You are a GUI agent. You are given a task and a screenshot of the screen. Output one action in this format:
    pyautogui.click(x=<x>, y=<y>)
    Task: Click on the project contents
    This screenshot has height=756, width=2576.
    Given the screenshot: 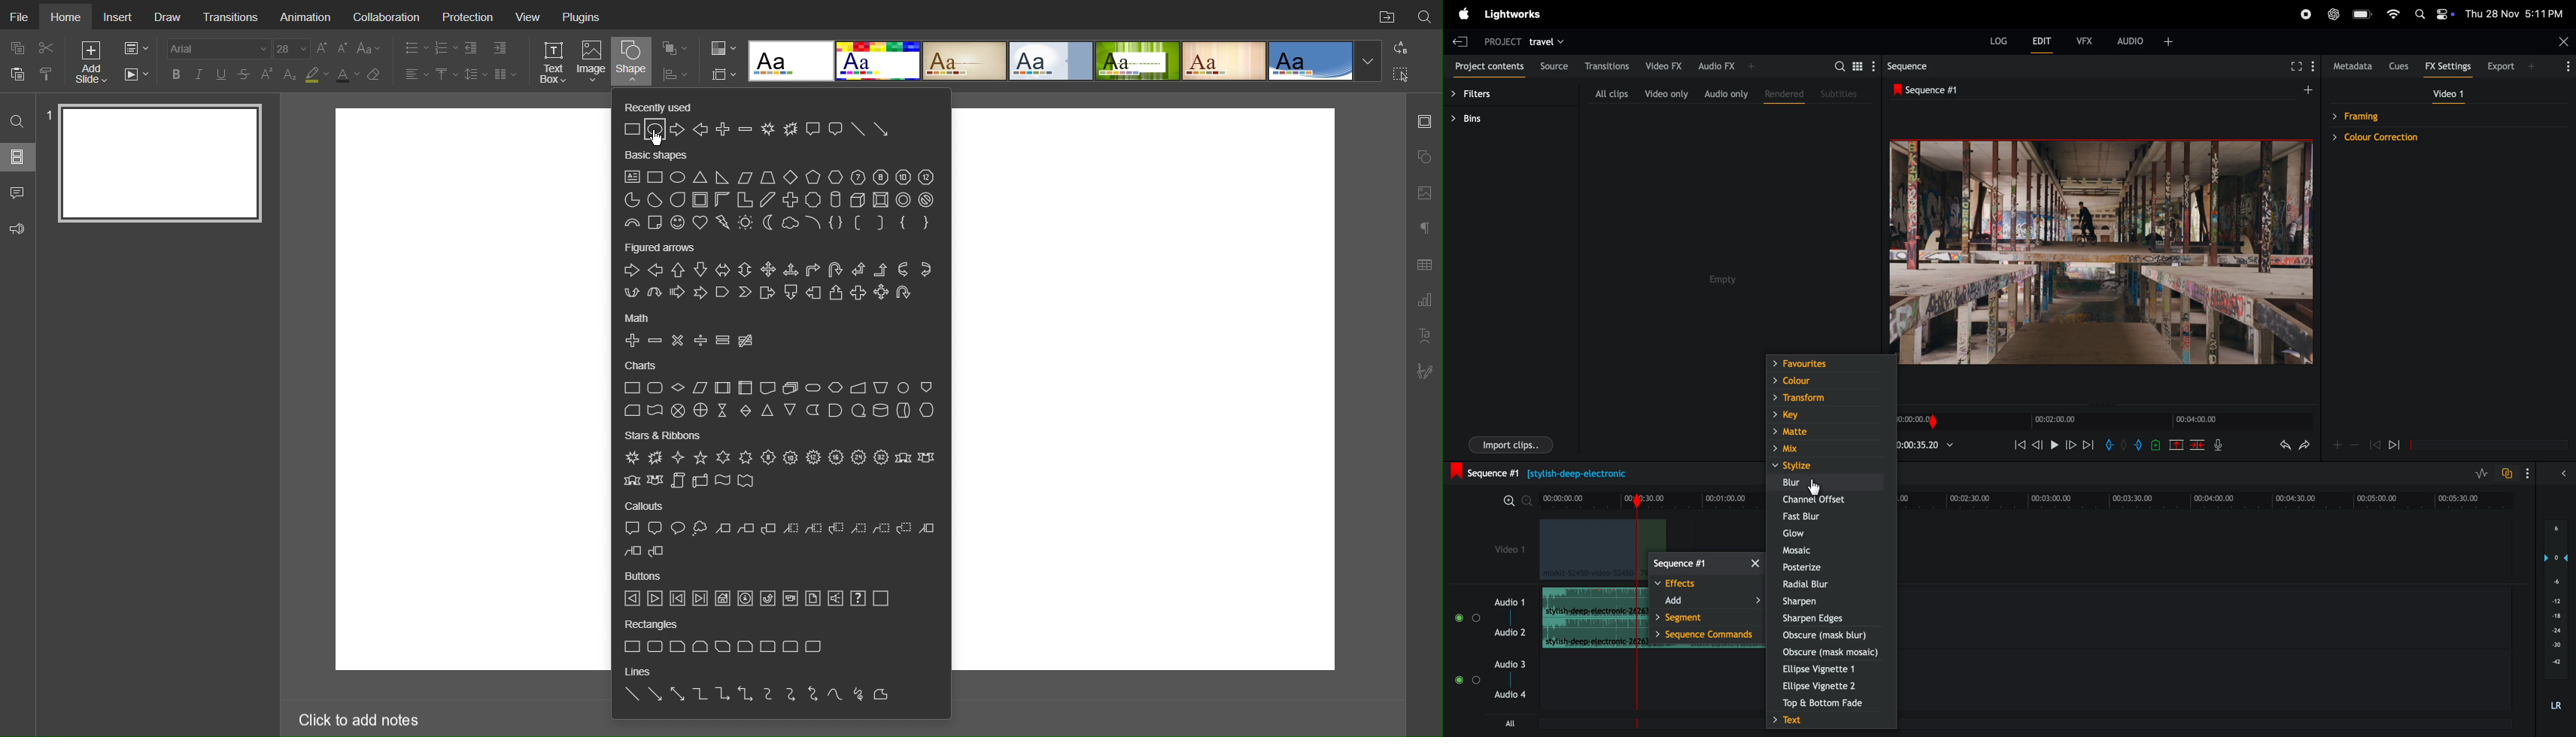 What is the action you would take?
    pyautogui.click(x=1488, y=68)
    